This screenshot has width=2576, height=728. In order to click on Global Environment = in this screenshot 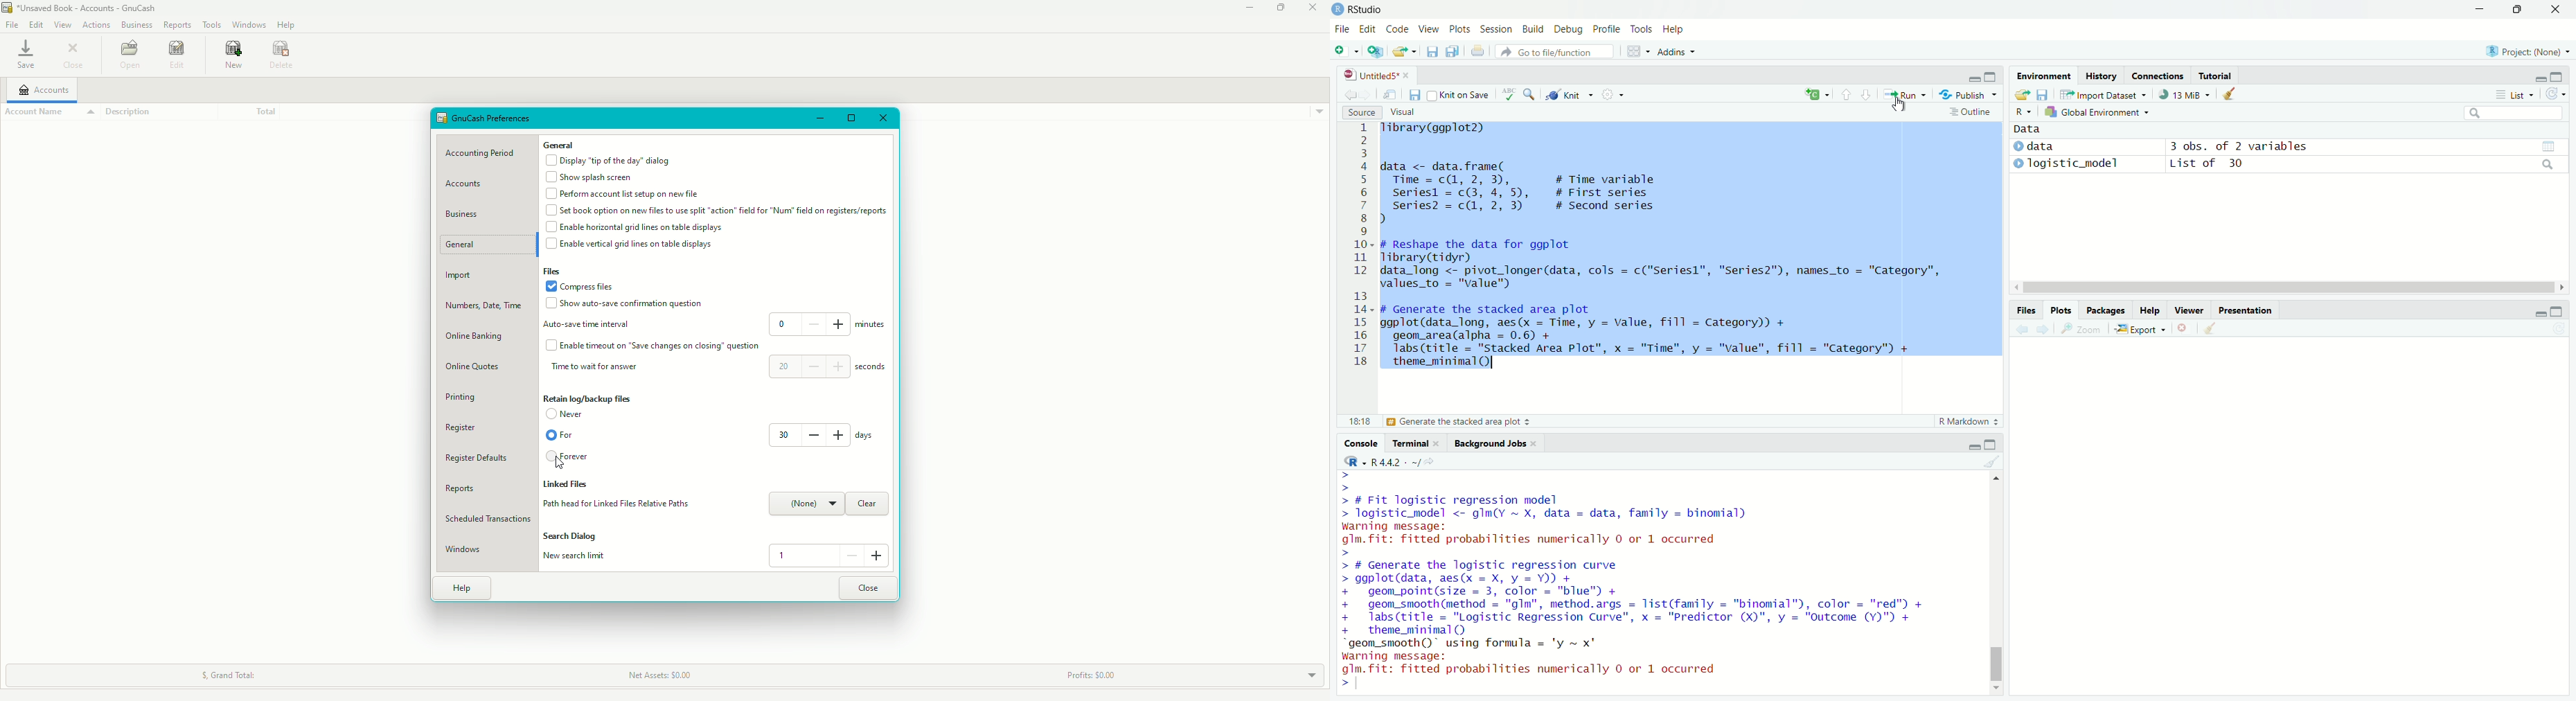, I will do `click(2093, 112)`.